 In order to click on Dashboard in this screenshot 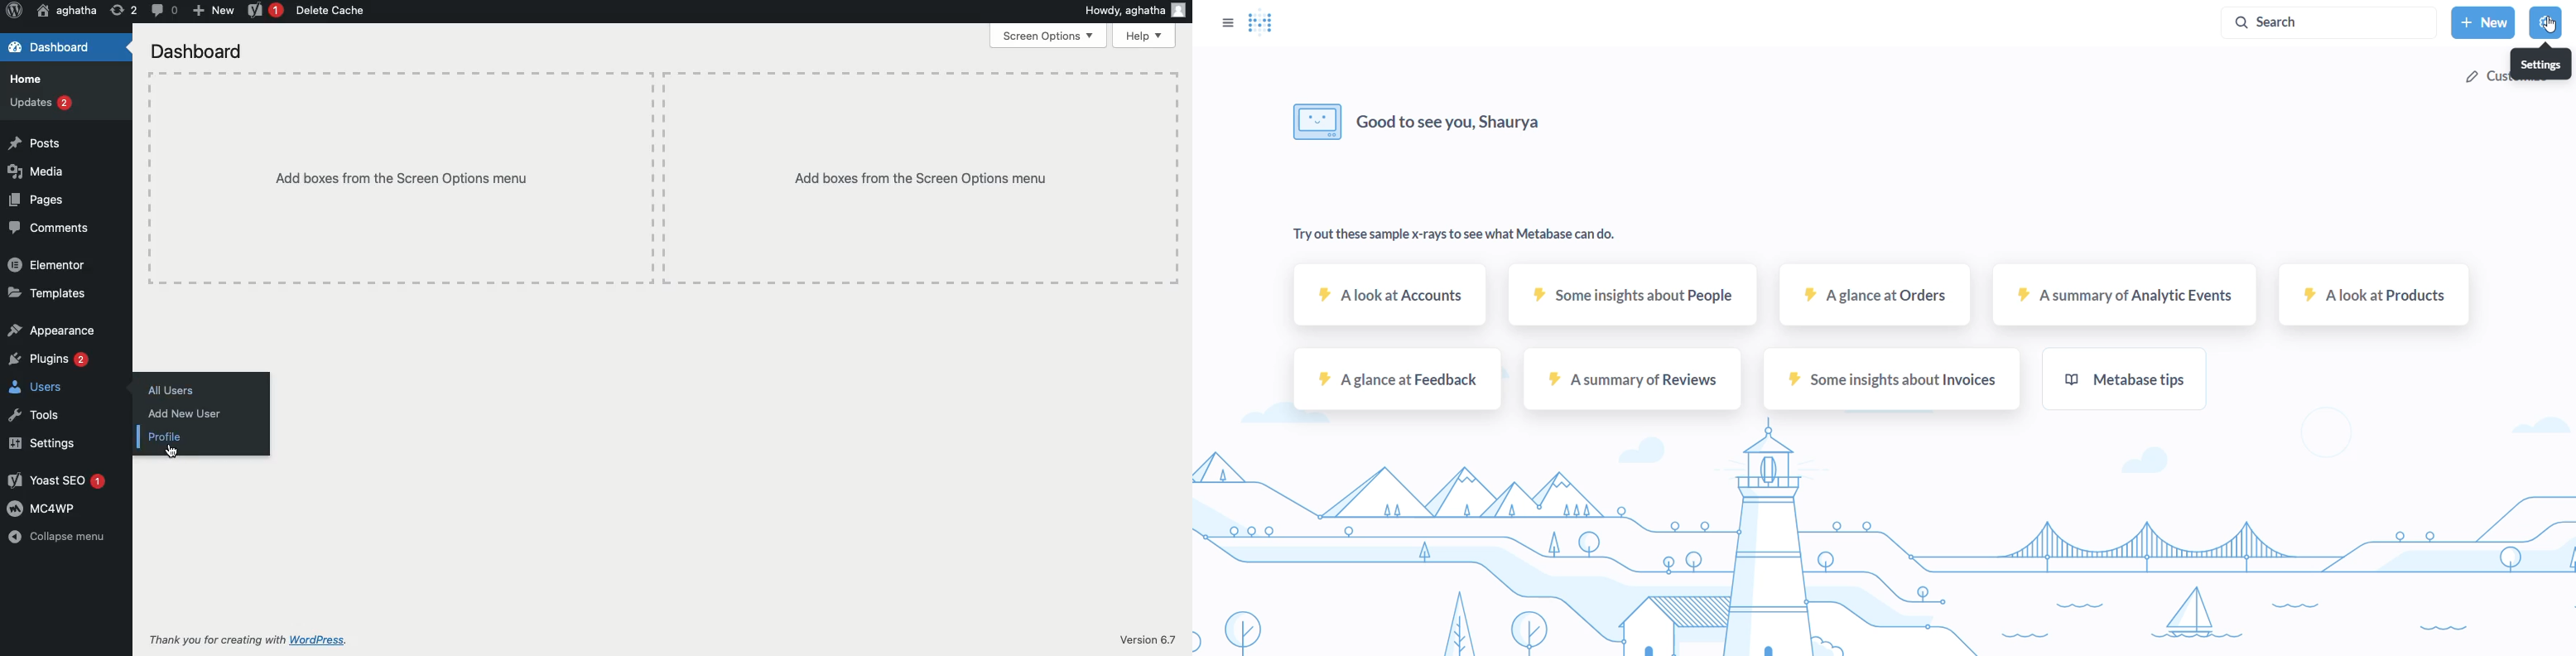, I will do `click(195, 52)`.